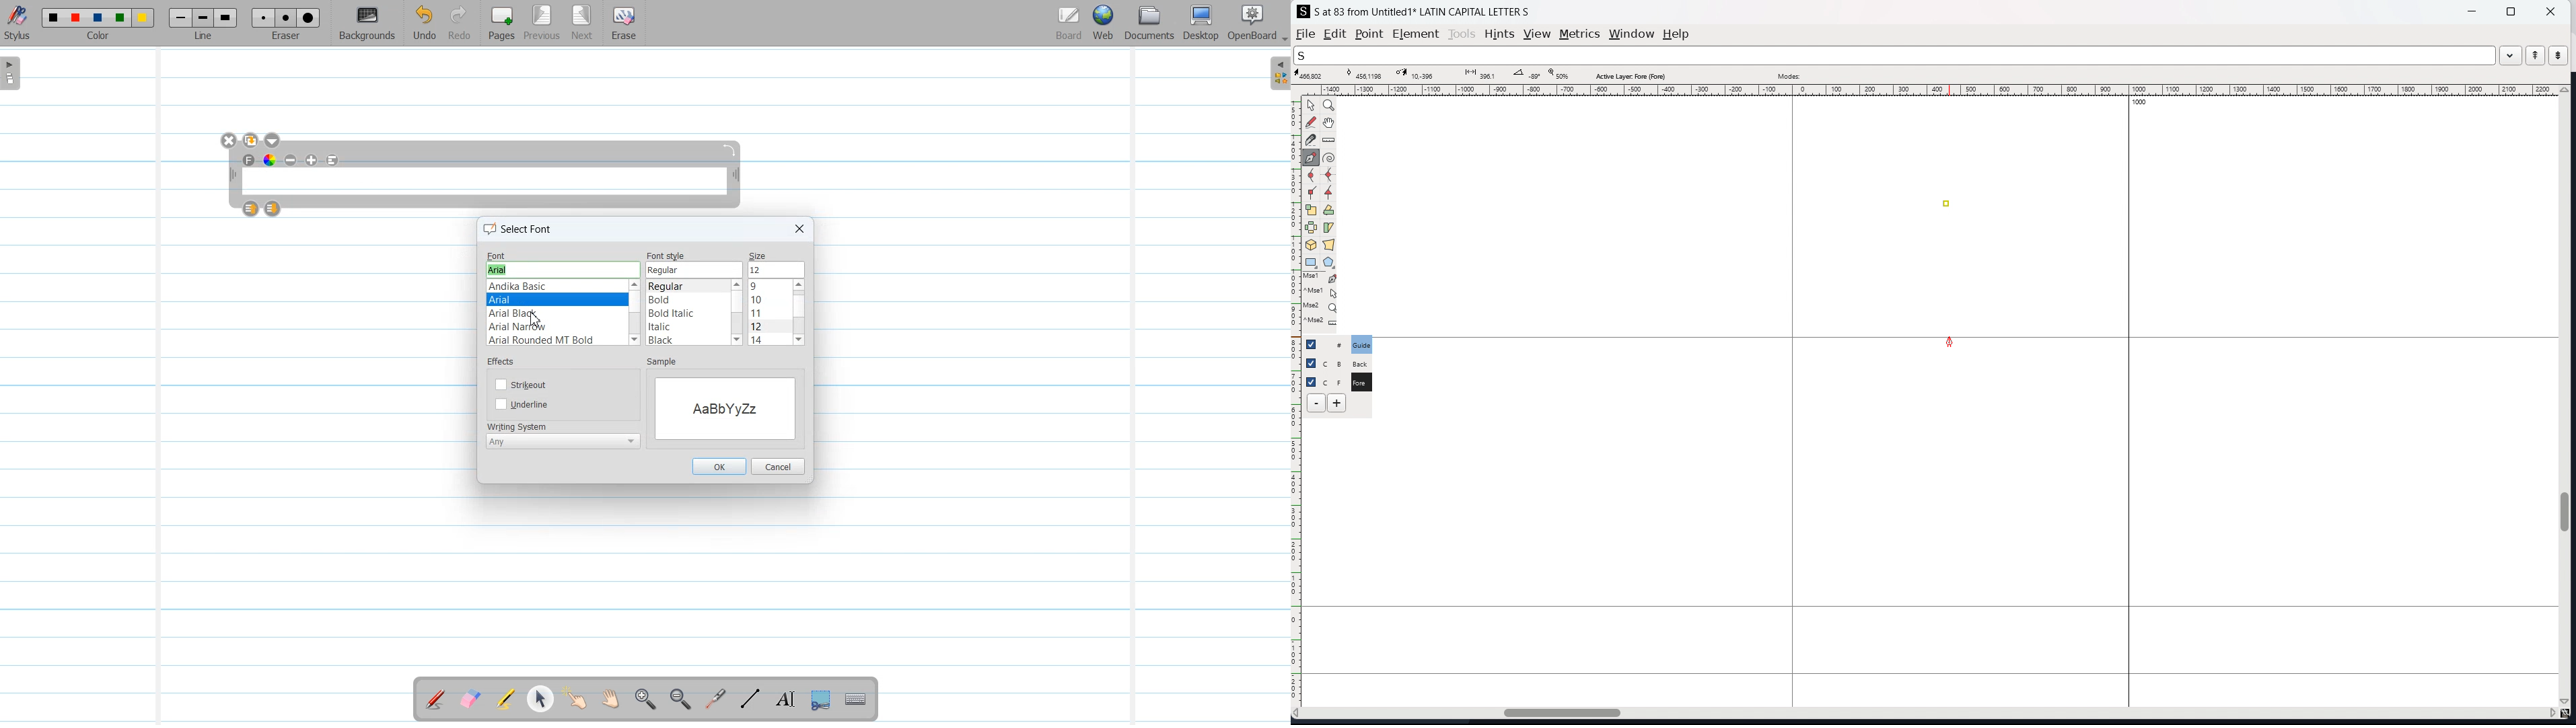 The height and width of the screenshot is (728, 2576). What do you see at coordinates (1311, 228) in the screenshot?
I see `flip the selection` at bounding box center [1311, 228].